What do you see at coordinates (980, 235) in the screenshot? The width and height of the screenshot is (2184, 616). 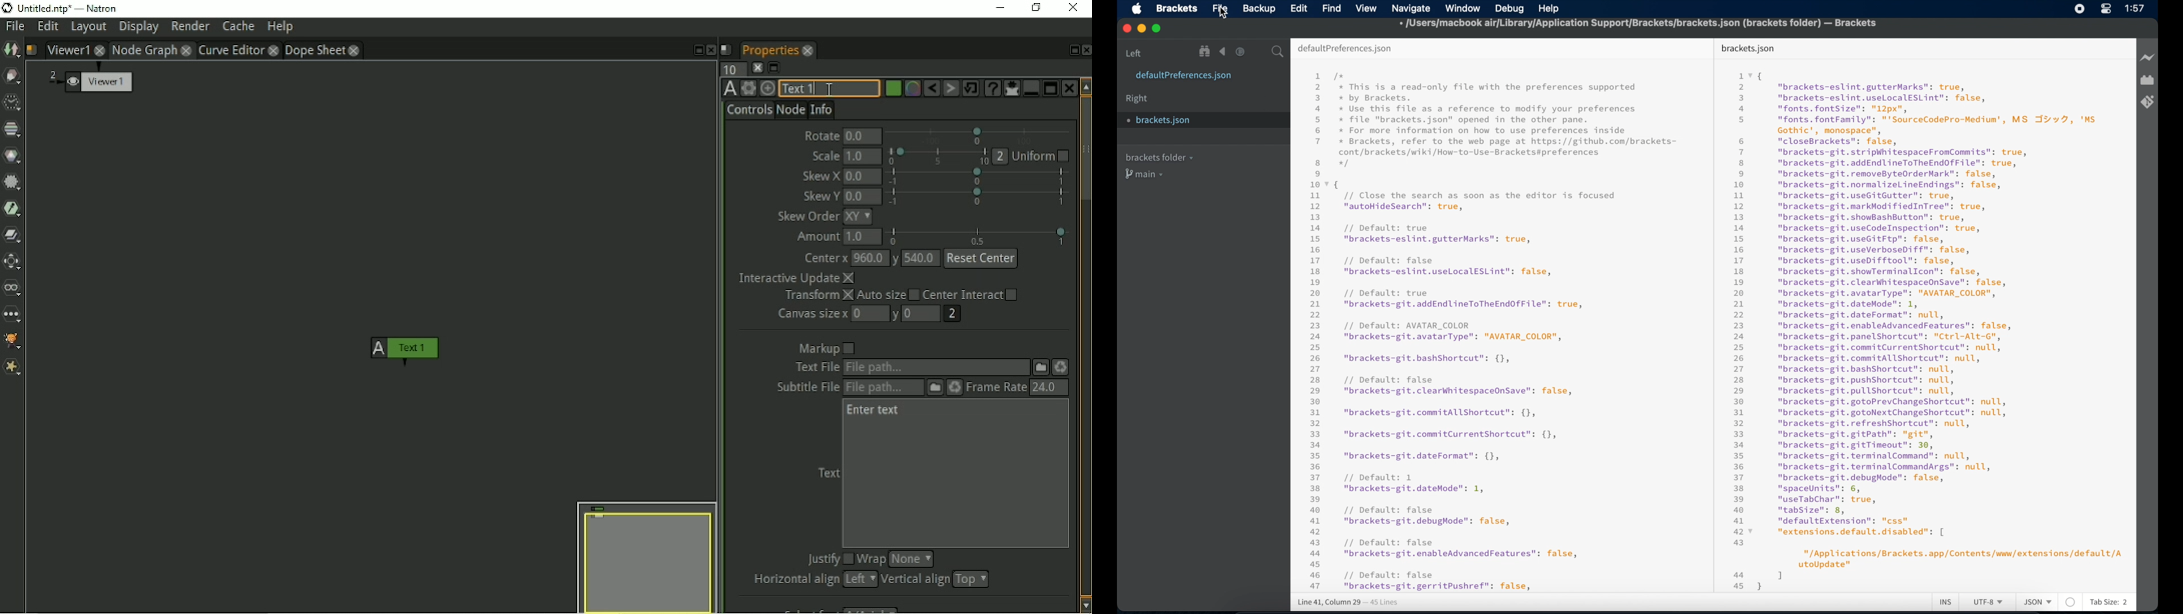 I see `selection bar` at bounding box center [980, 235].